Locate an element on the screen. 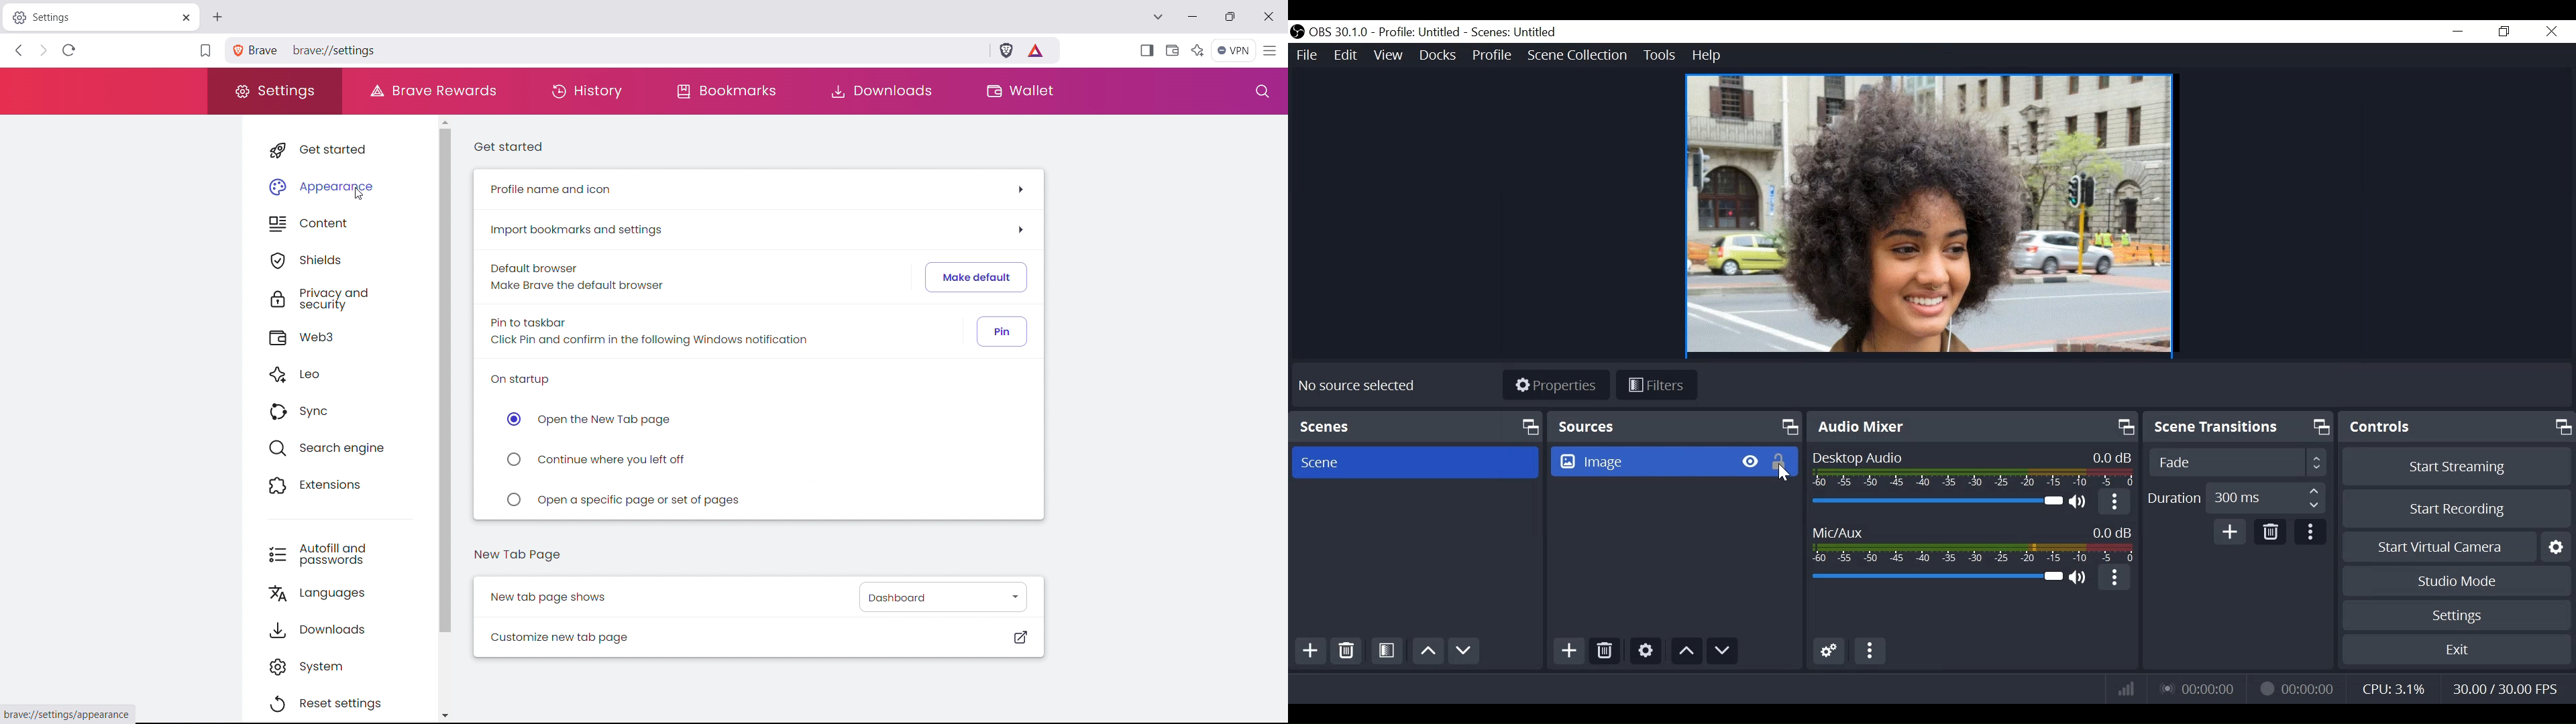 The height and width of the screenshot is (728, 2576). Settings is located at coordinates (1646, 650).